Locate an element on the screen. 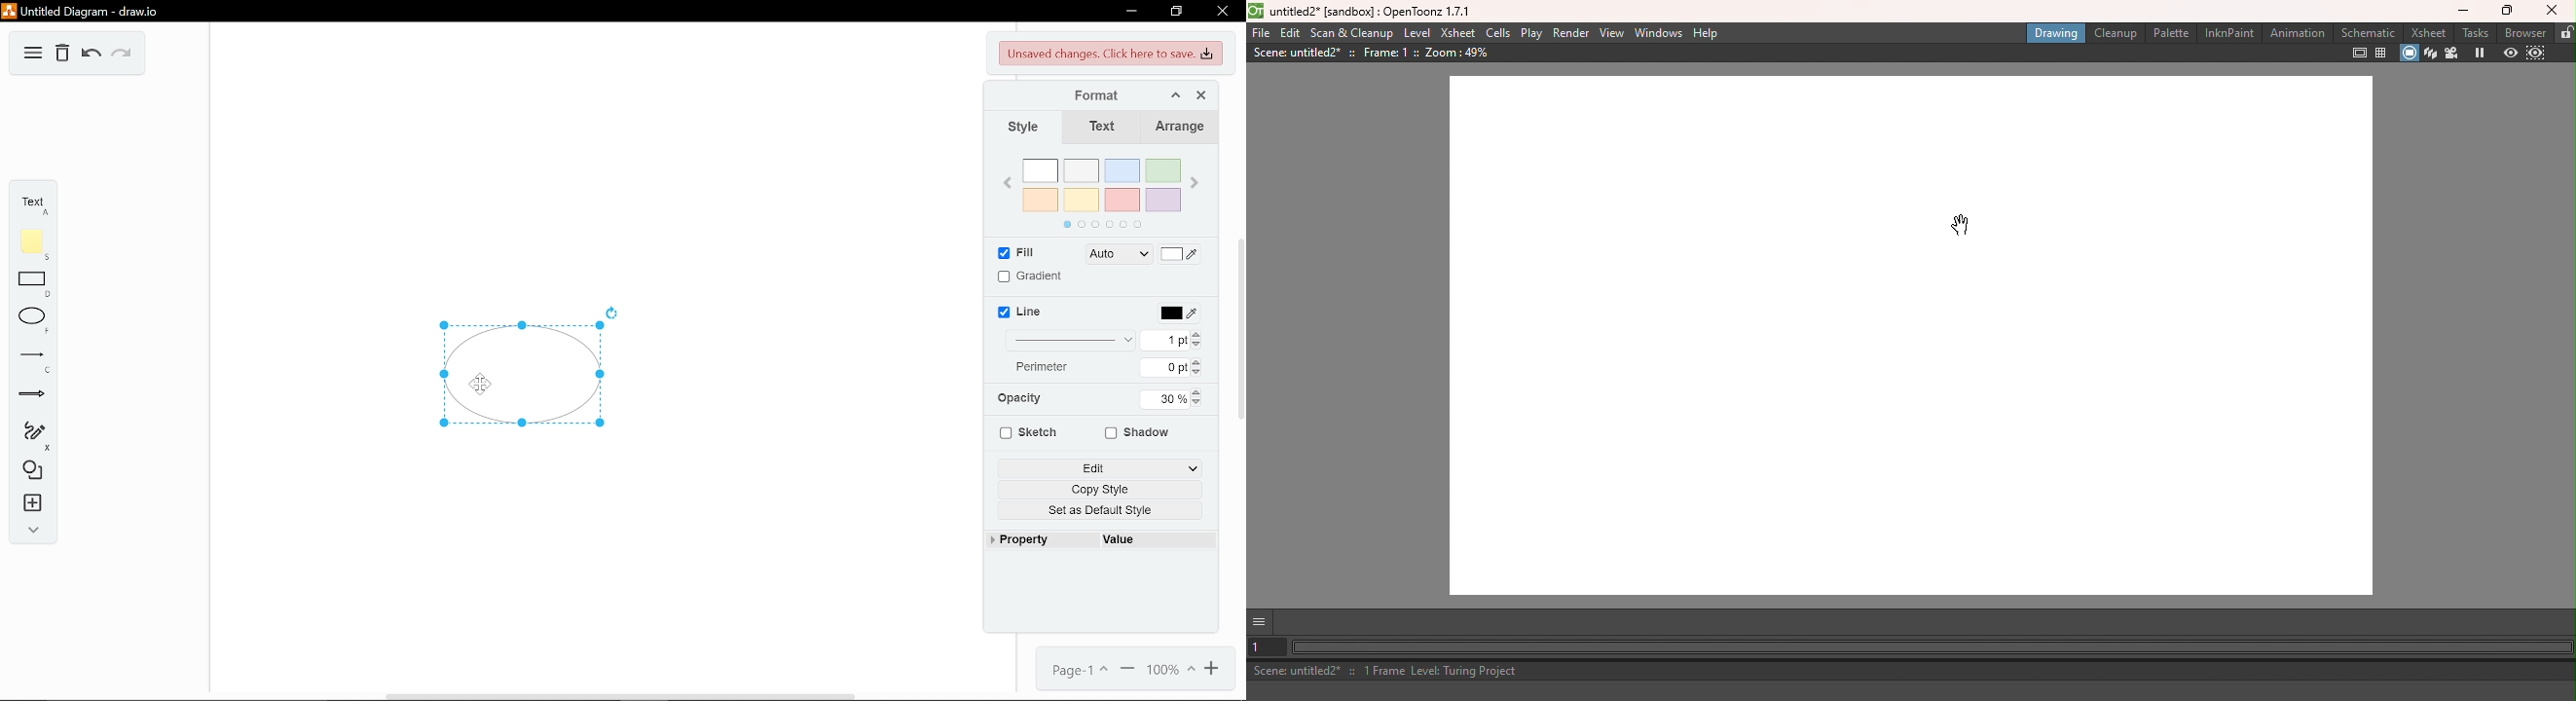  Unsaved chaanges is located at coordinates (1112, 54).